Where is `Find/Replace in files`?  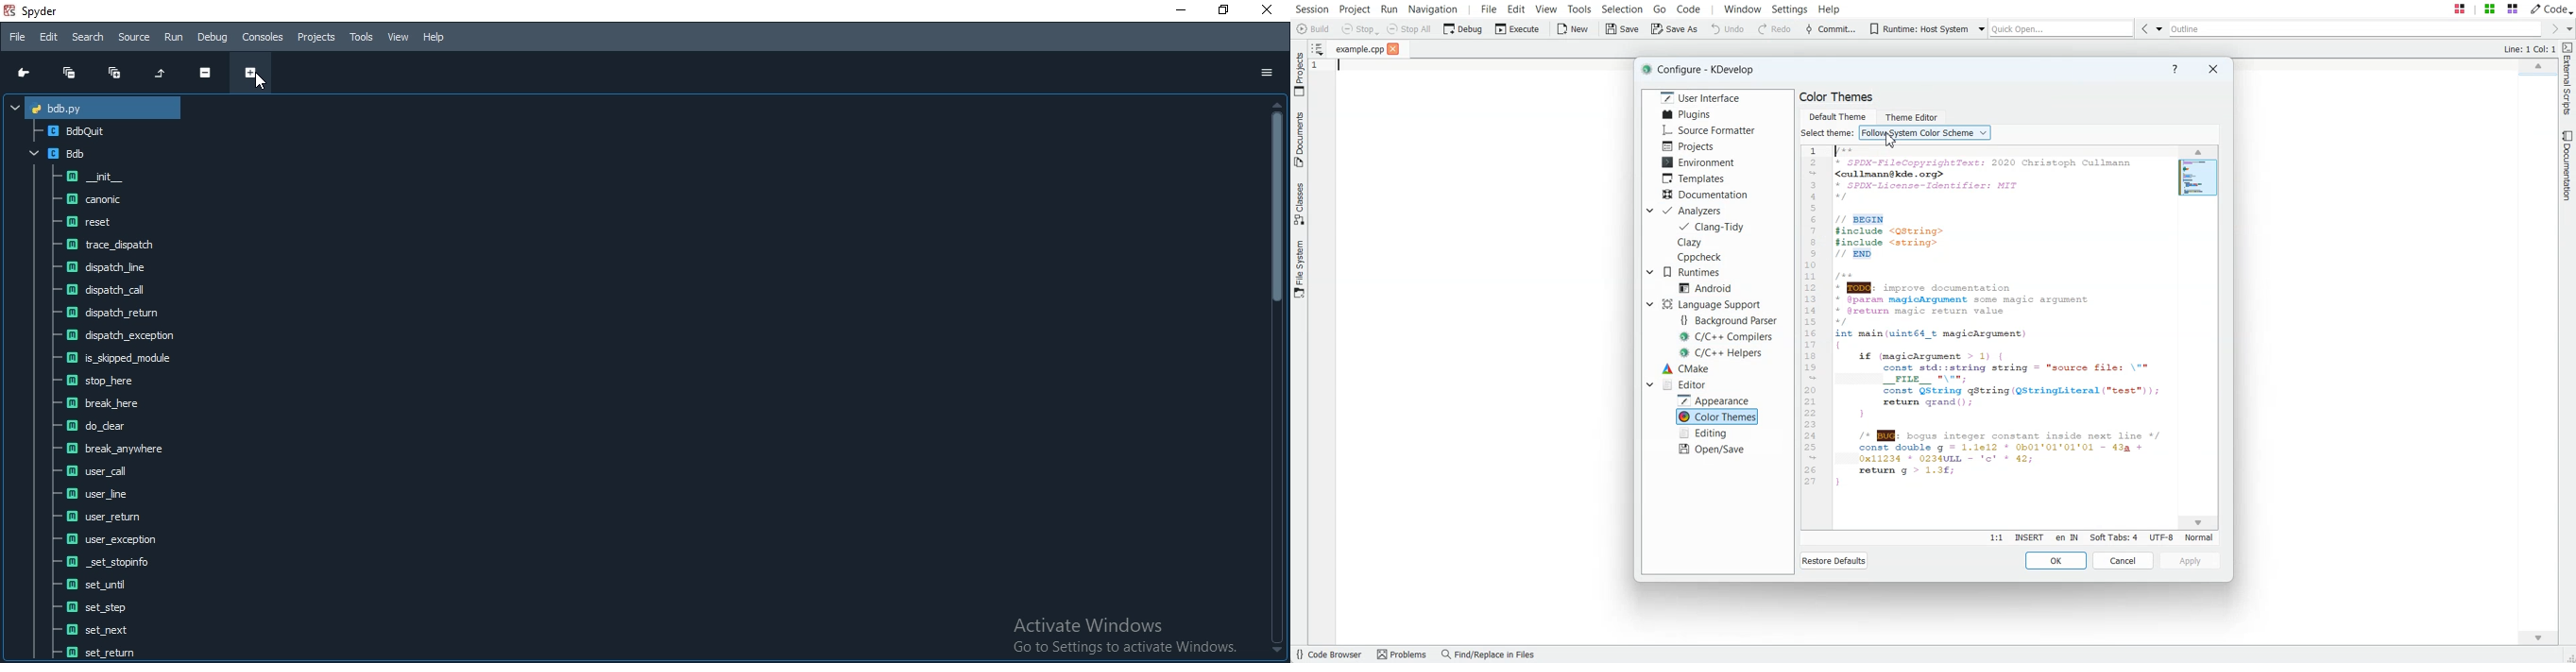 Find/Replace in files is located at coordinates (1491, 655).